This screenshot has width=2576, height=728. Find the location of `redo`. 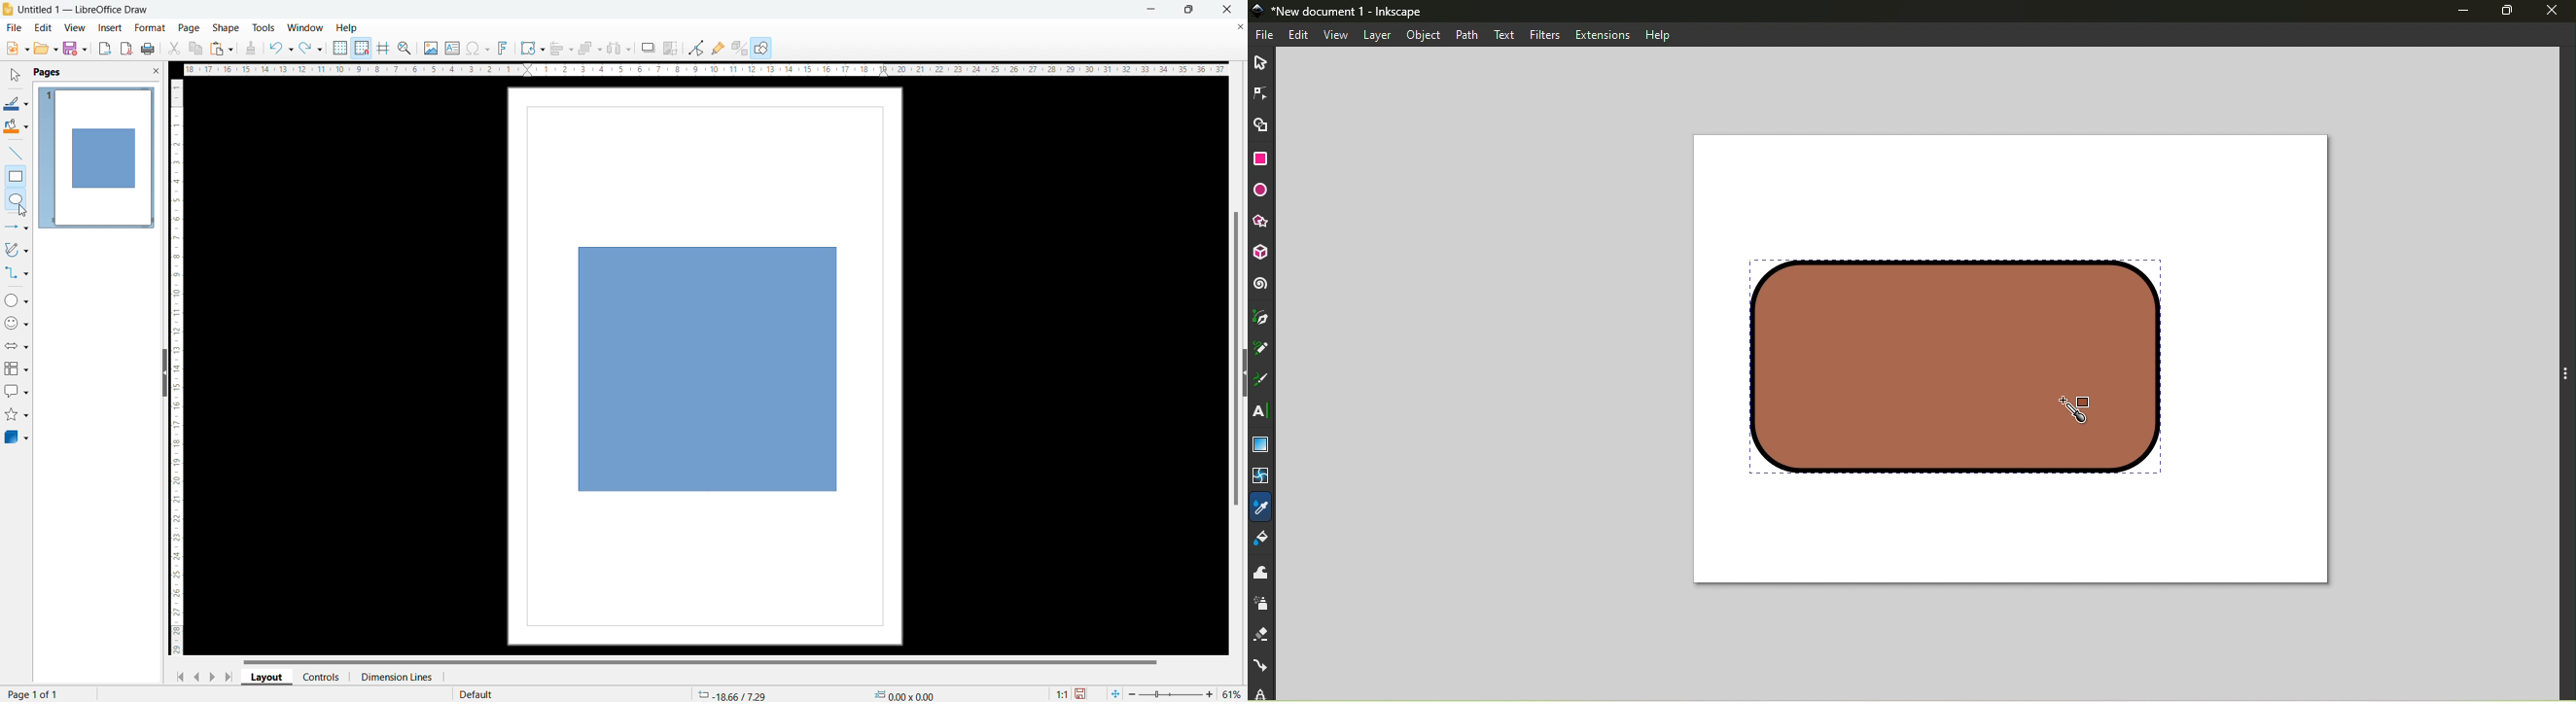

redo is located at coordinates (311, 49).